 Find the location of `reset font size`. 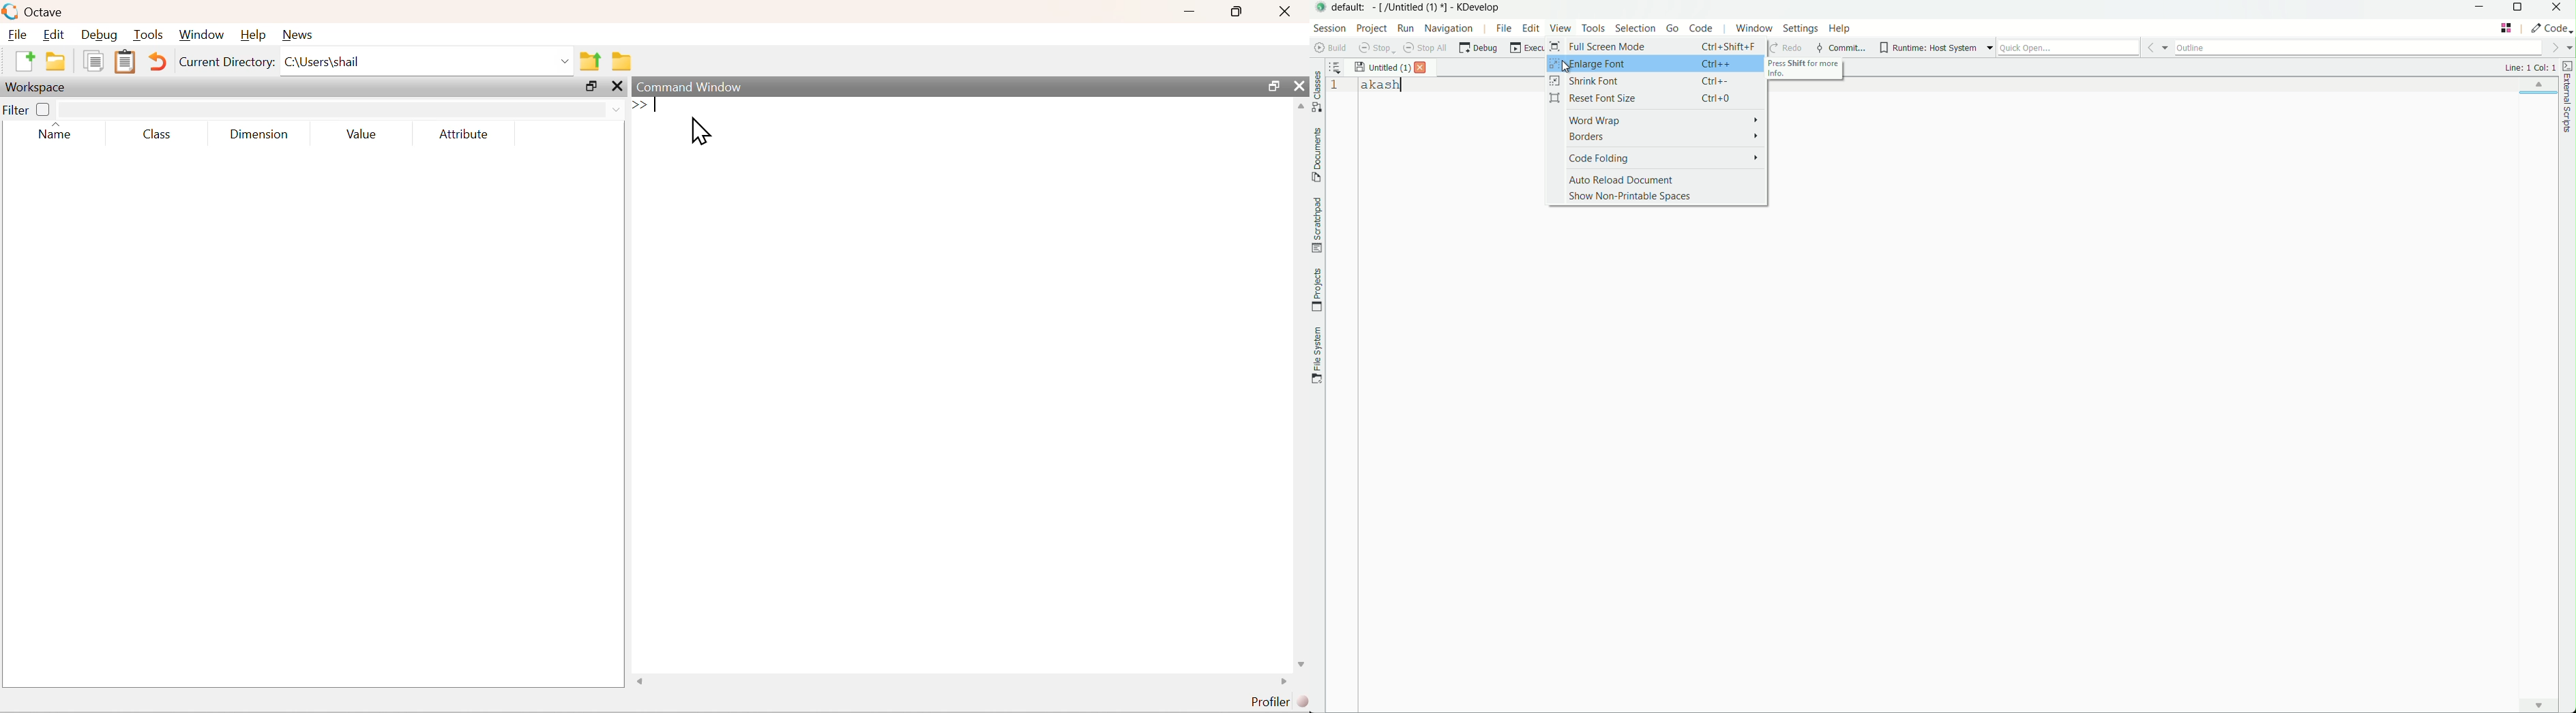

reset font size is located at coordinates (1658, 98).